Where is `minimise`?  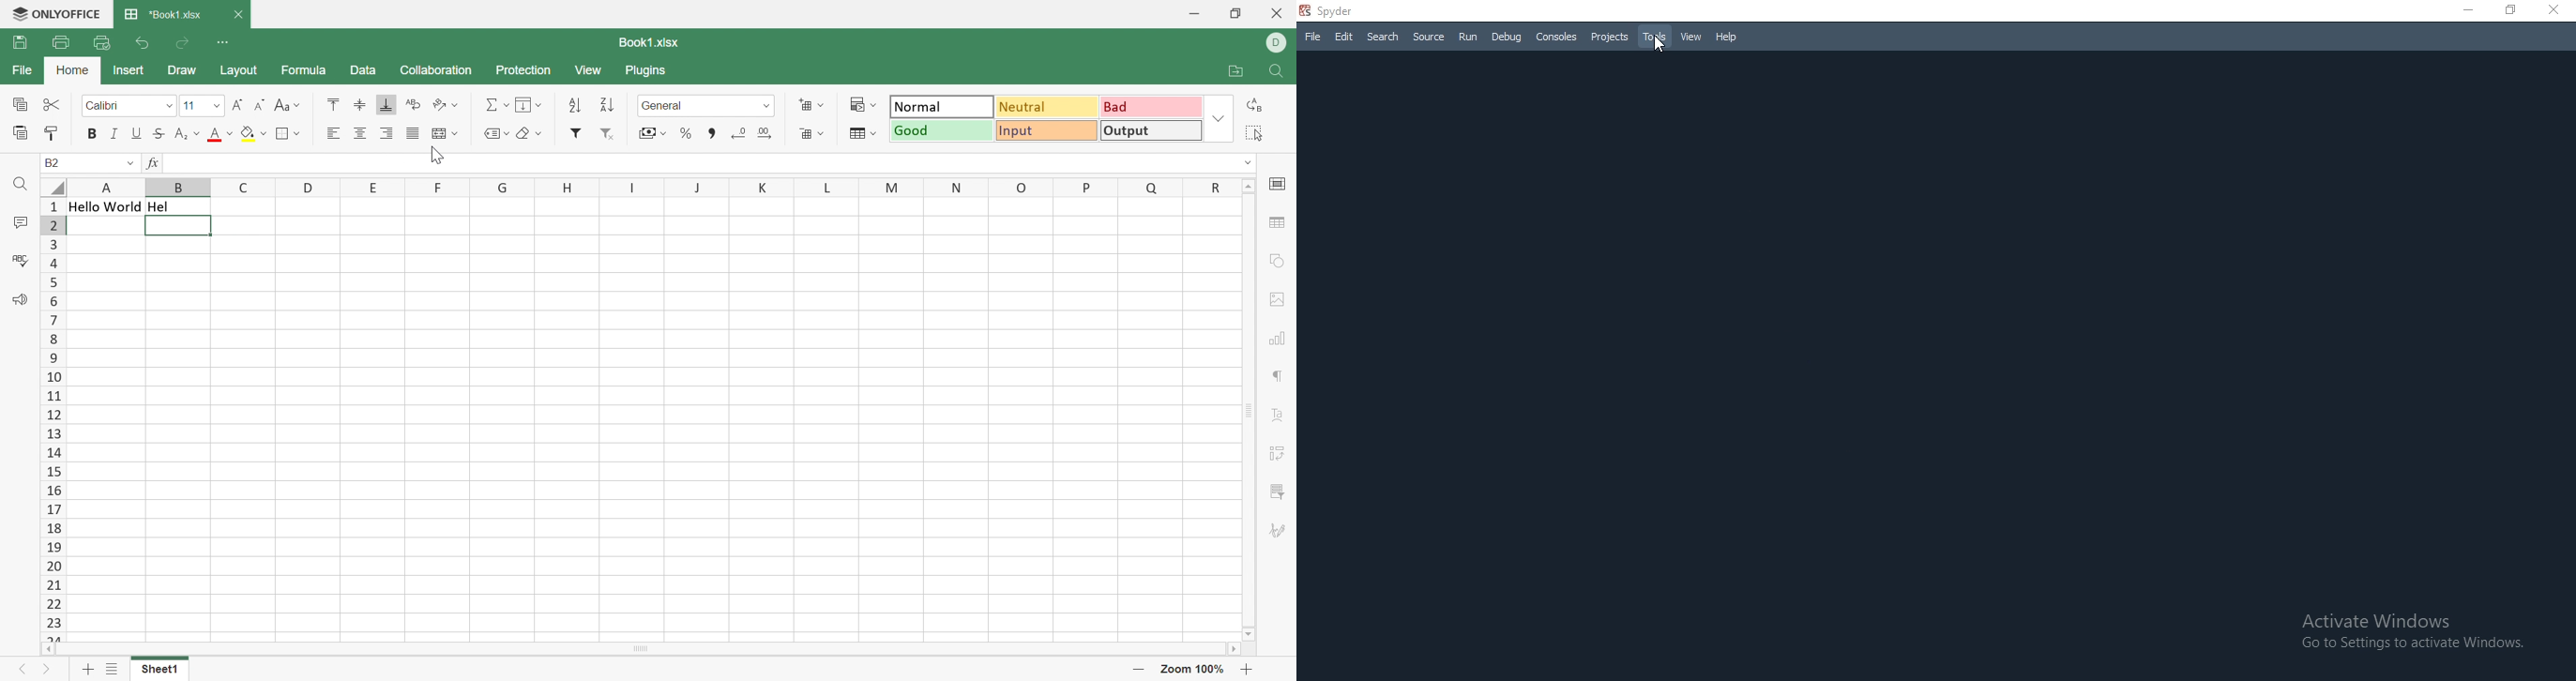
minimise is located at coordinates (2466, 11).